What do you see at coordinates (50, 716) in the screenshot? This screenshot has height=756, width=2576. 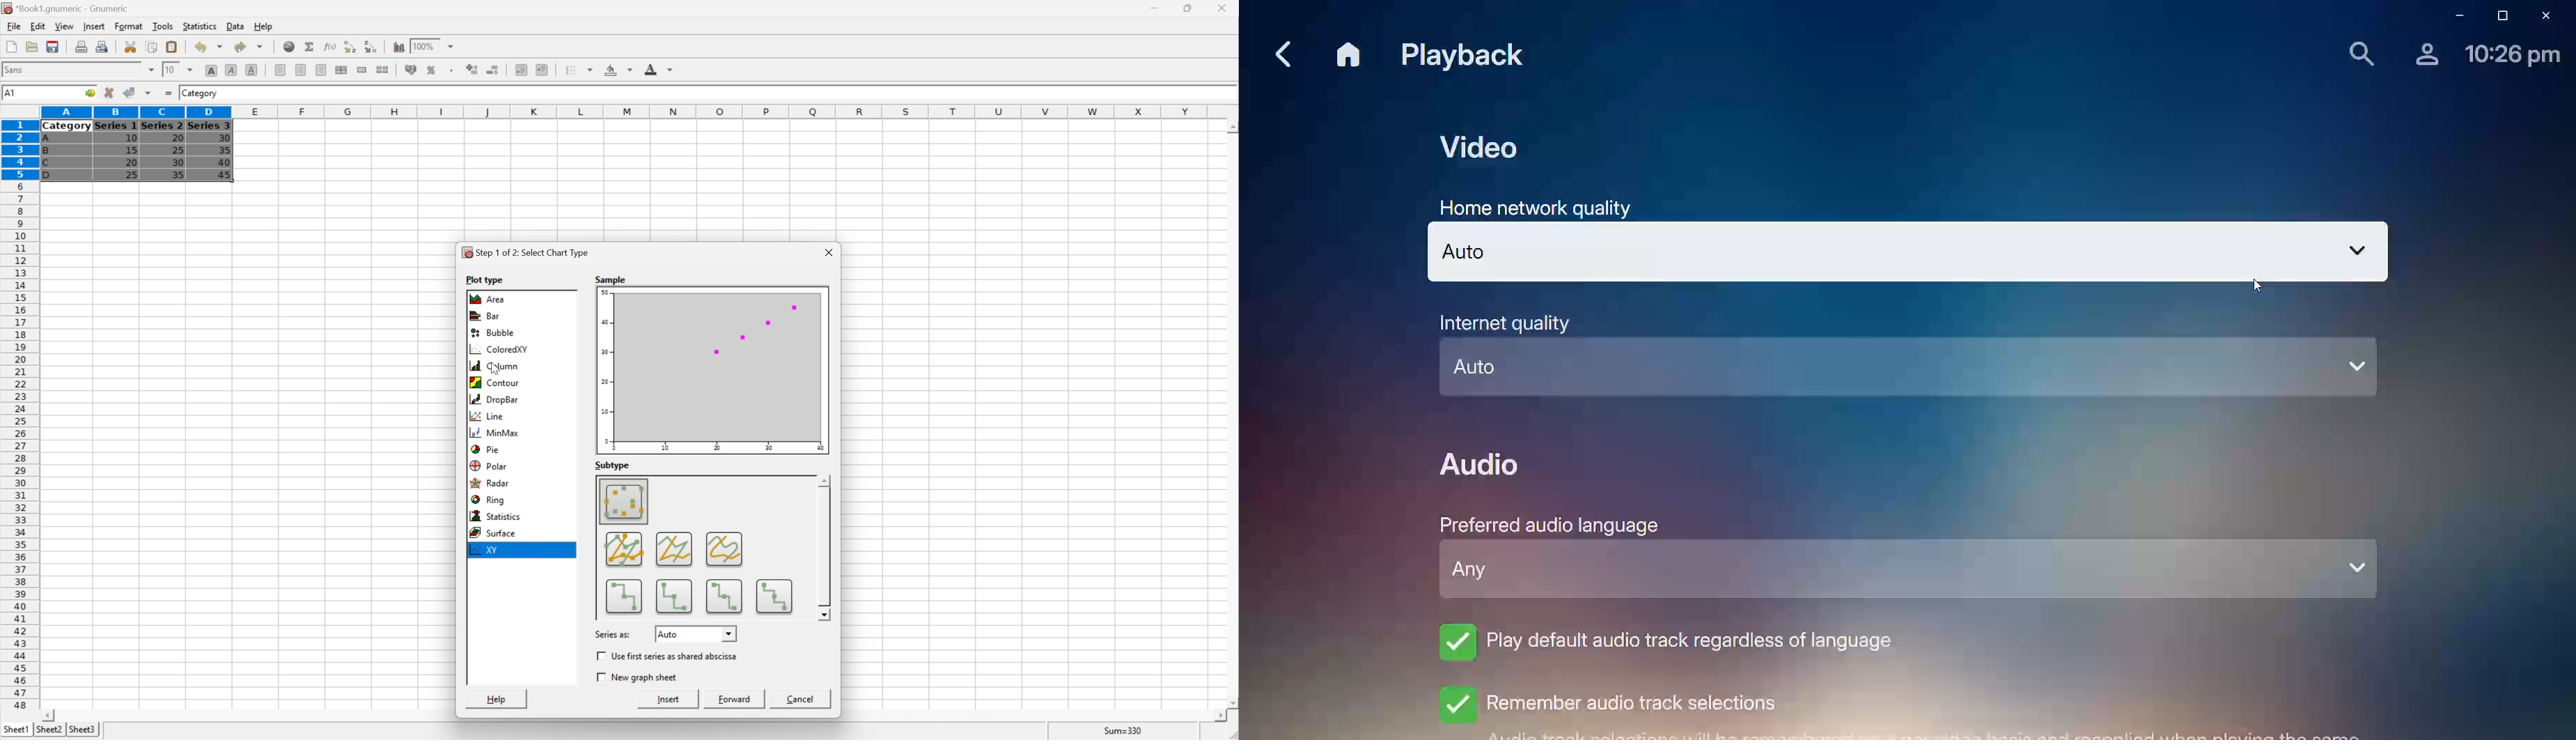 I see `Scroll Left` at bounding box center [50, 716].